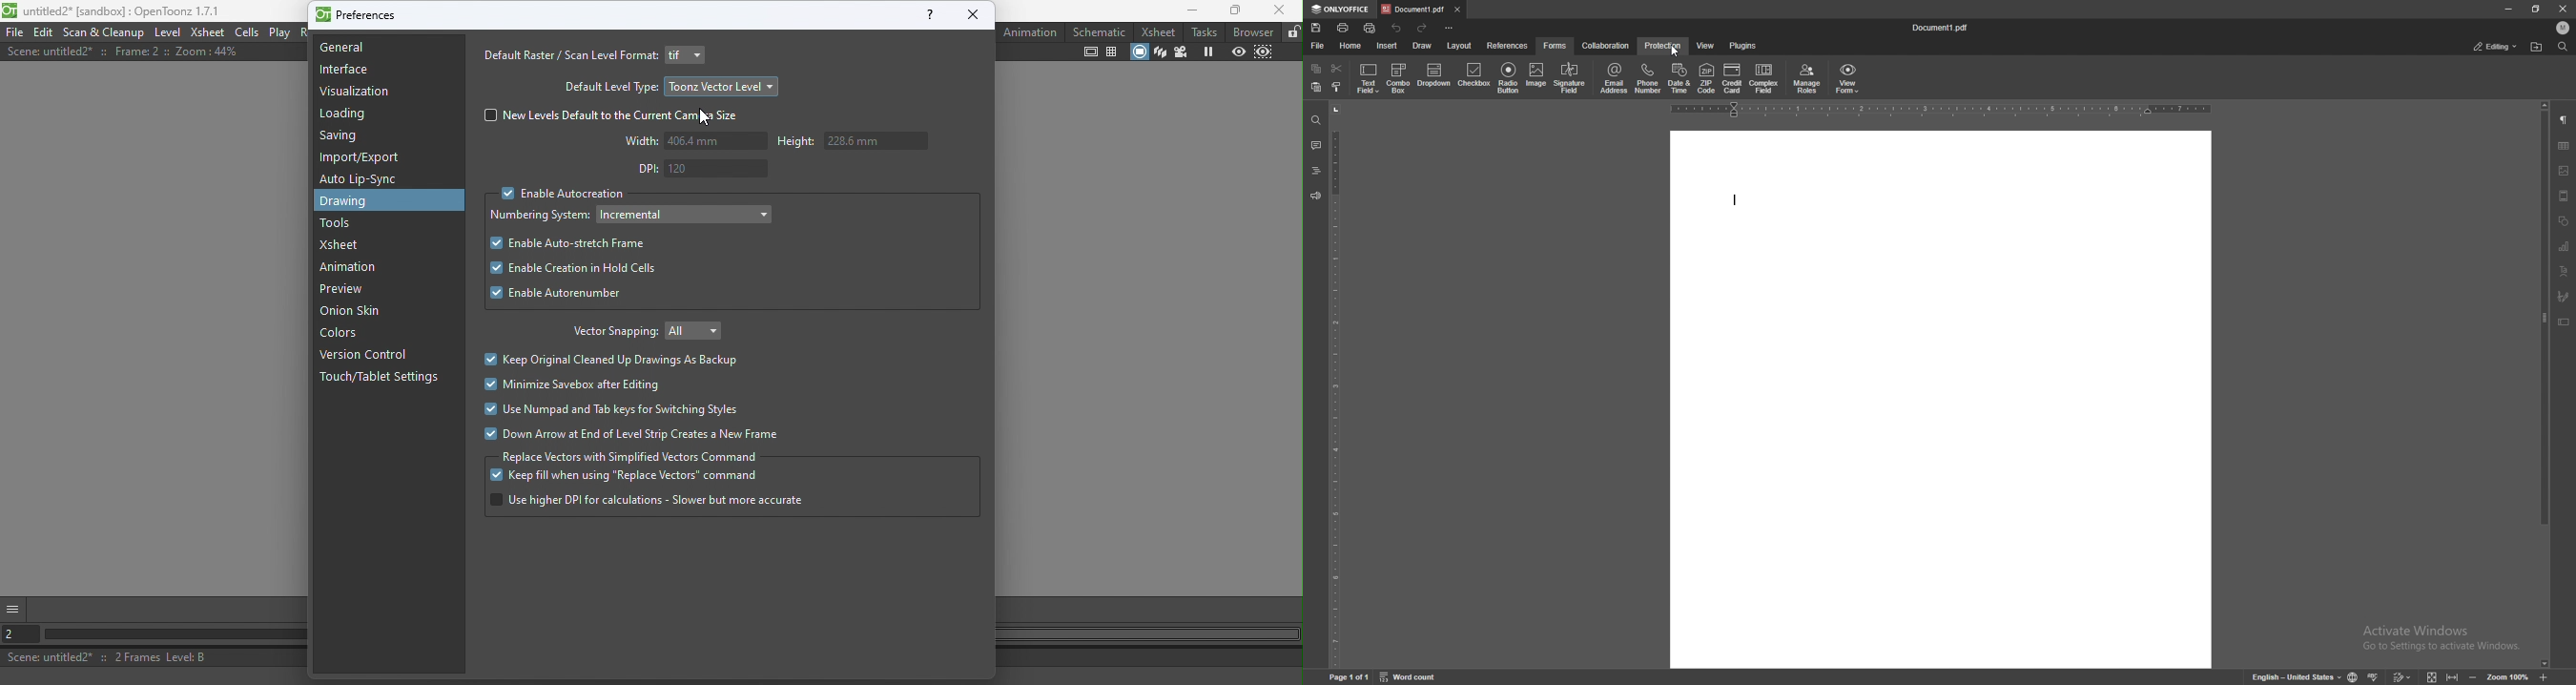  I want to click on Keep original cleaned up drawings as backup, so click(616, 360).